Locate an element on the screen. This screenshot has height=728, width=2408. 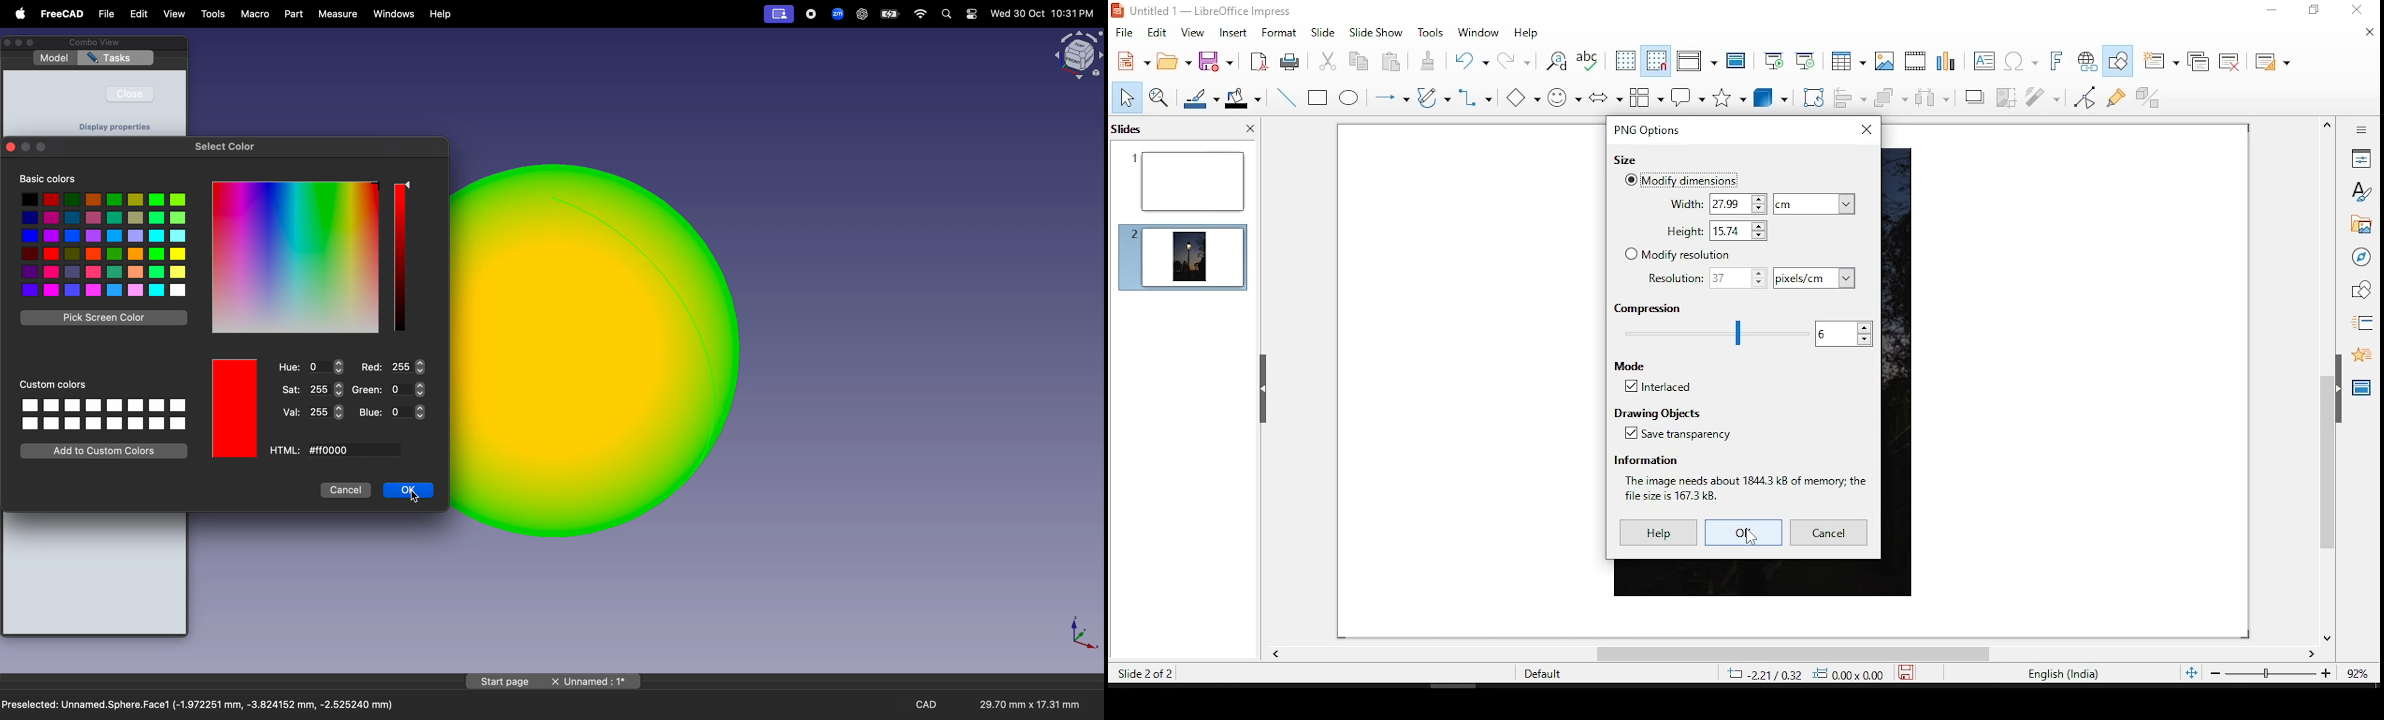
Combo view is located at coordinates (92, 42).